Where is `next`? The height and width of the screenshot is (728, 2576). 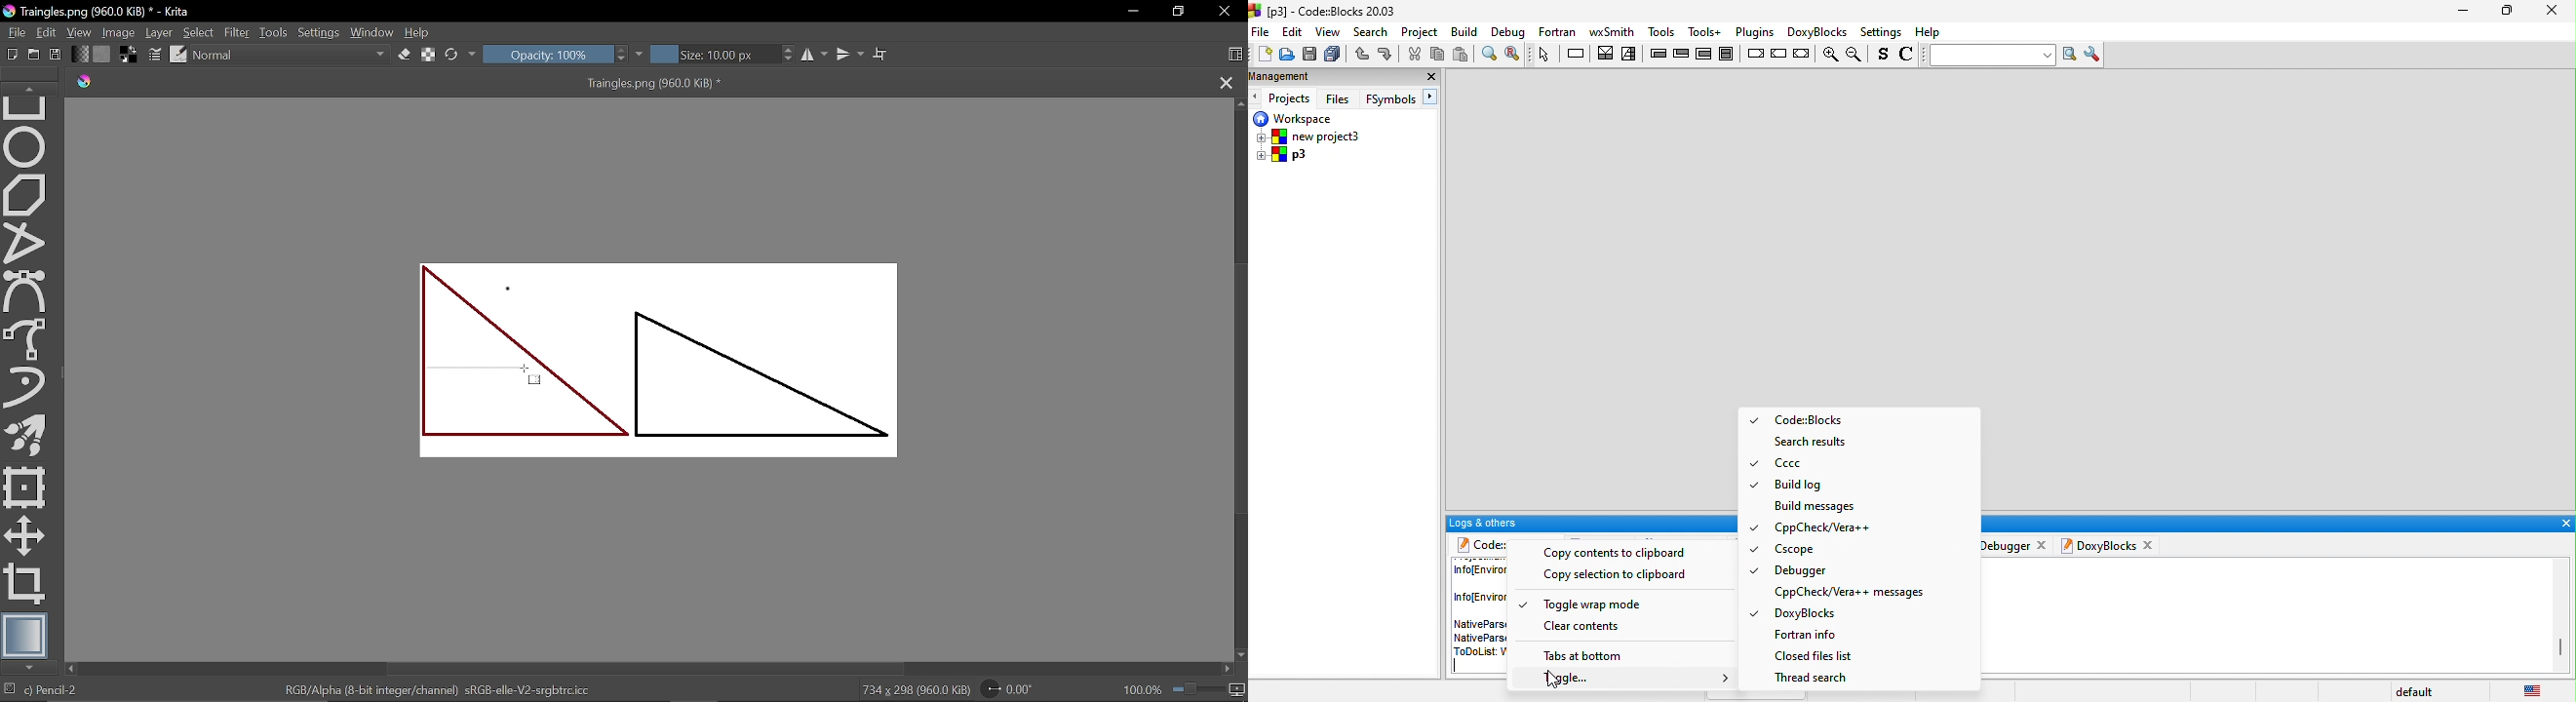
next is located at coordinates (1432, 98).